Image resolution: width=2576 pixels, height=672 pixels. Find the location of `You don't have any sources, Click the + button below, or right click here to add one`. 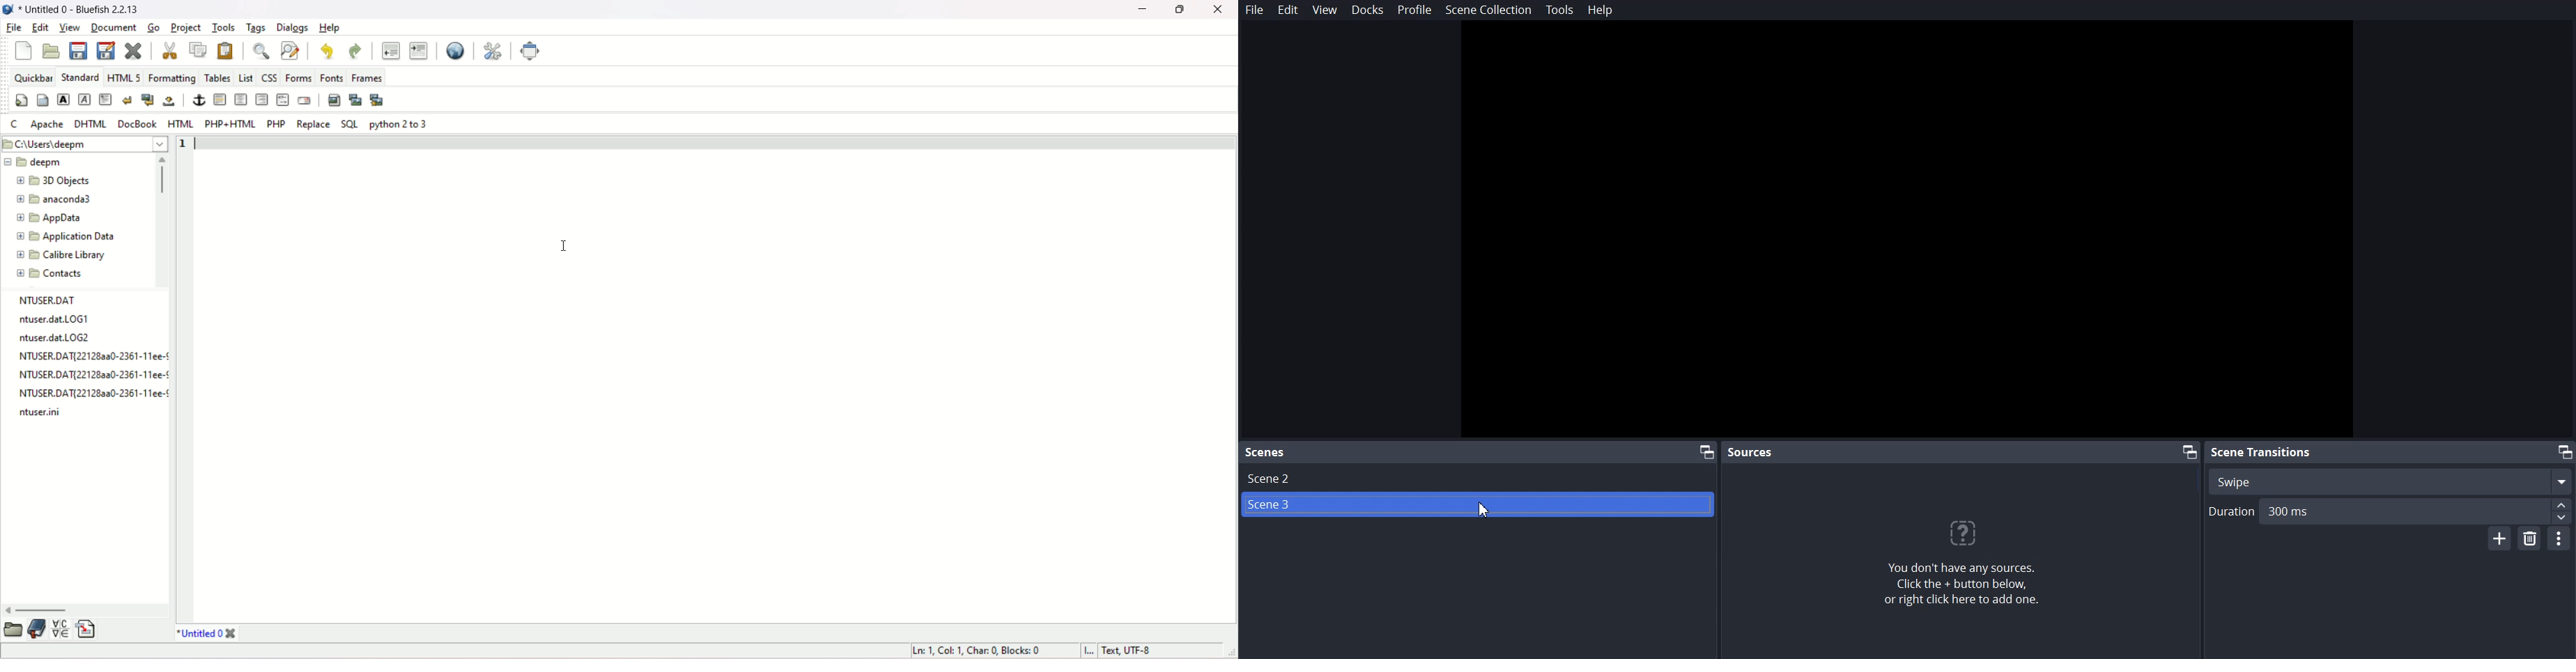

You don't have any sources, Click the + button below, or right click here to add one is located at coordinates (1961, 557).